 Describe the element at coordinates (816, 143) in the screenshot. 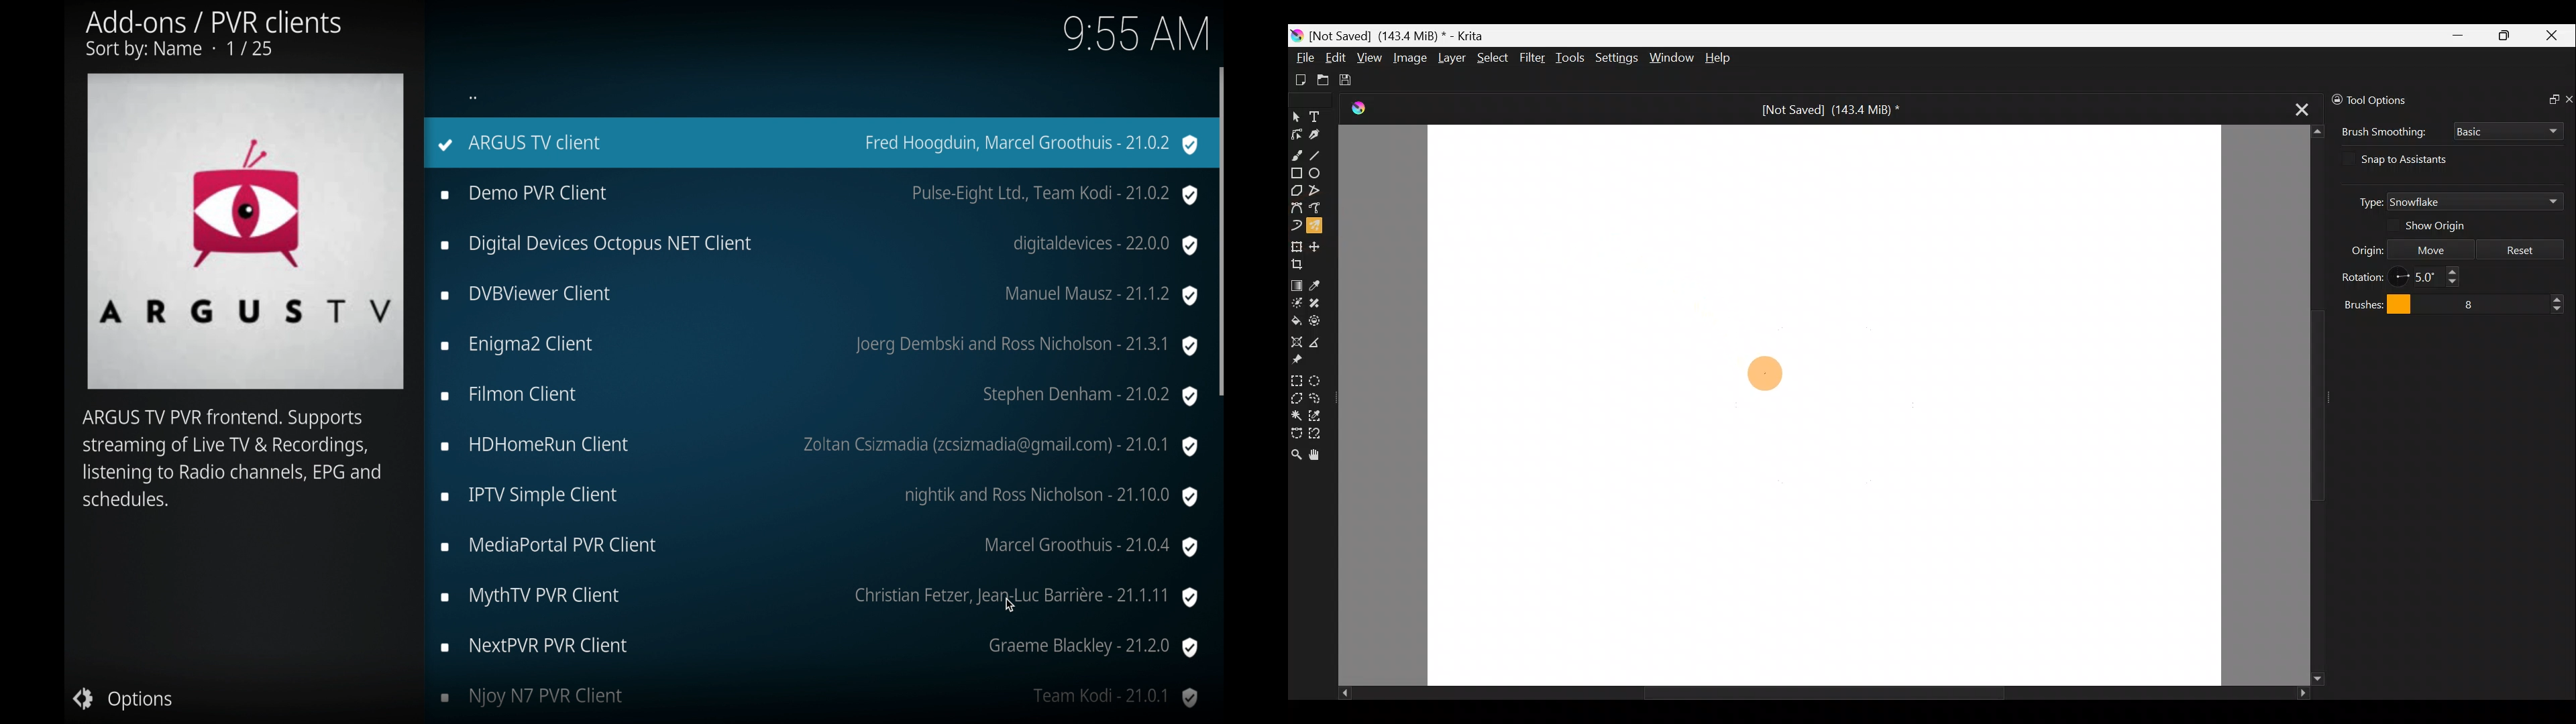

I see `argus tv client` at that location.